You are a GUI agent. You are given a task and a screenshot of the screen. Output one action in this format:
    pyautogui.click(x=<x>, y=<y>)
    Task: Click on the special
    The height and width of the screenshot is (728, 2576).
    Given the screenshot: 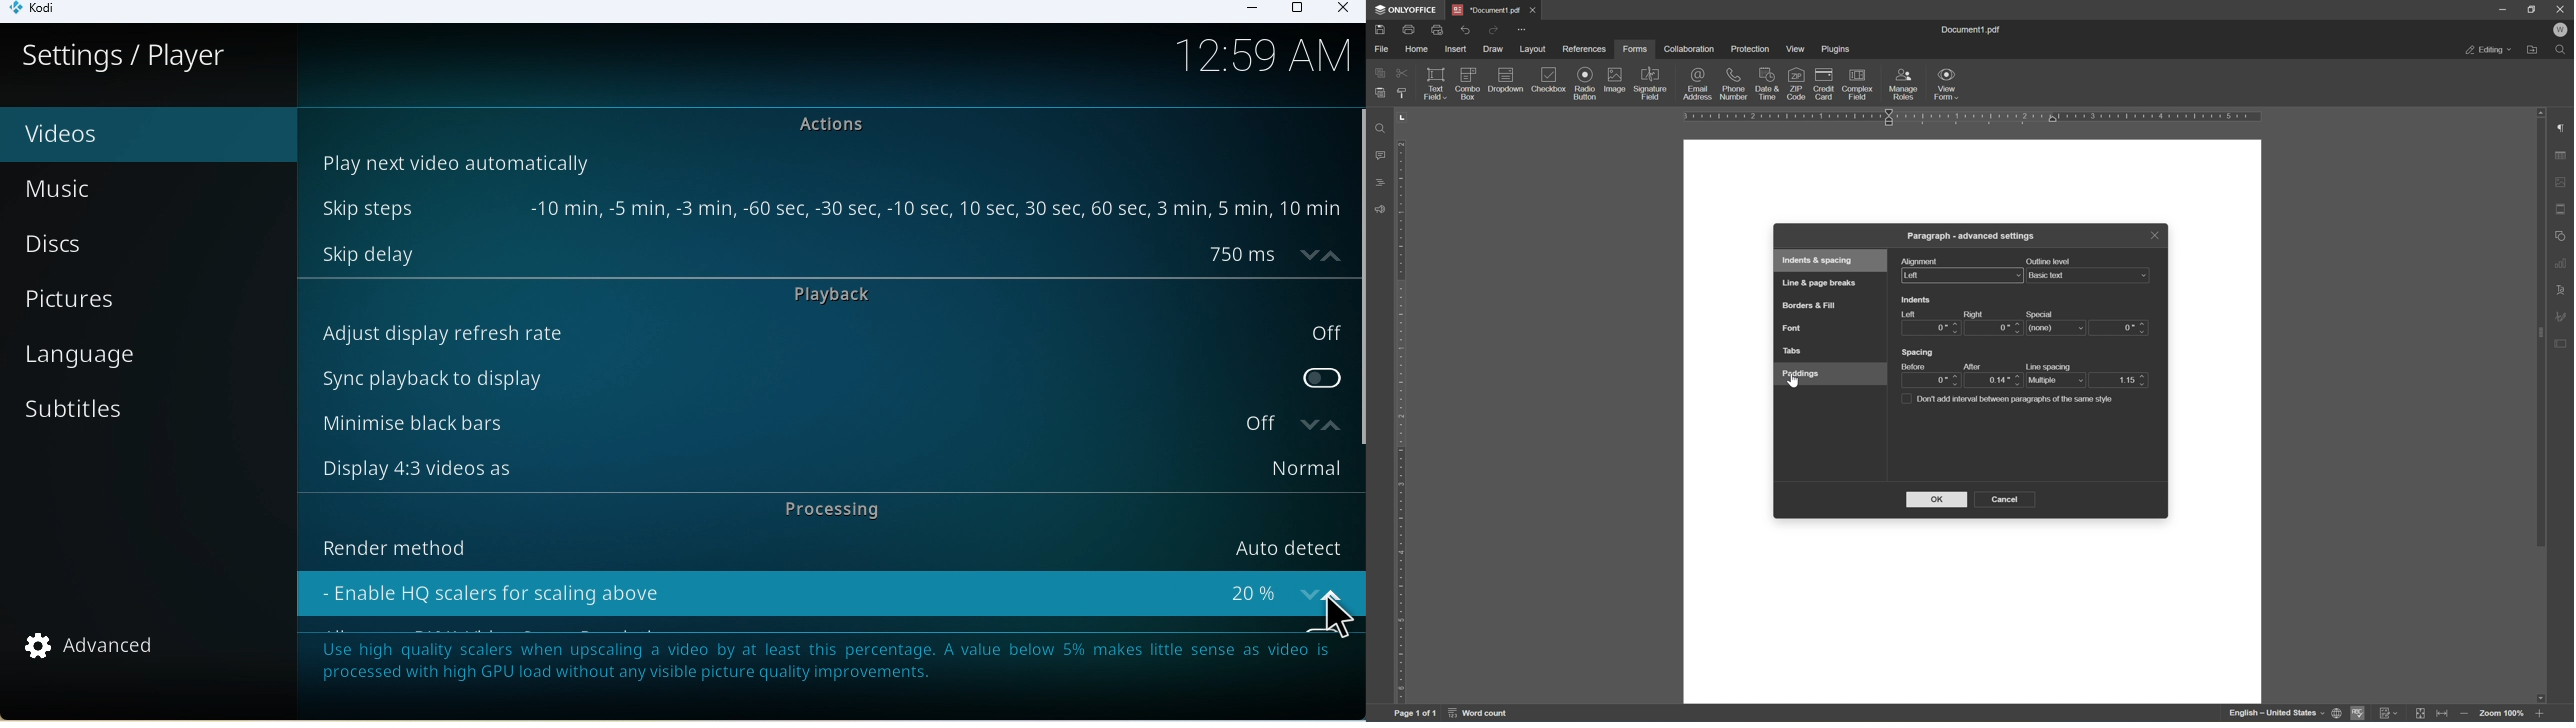 What is the action you would take?
    pyautogui.click(x=2041, y=311)
    